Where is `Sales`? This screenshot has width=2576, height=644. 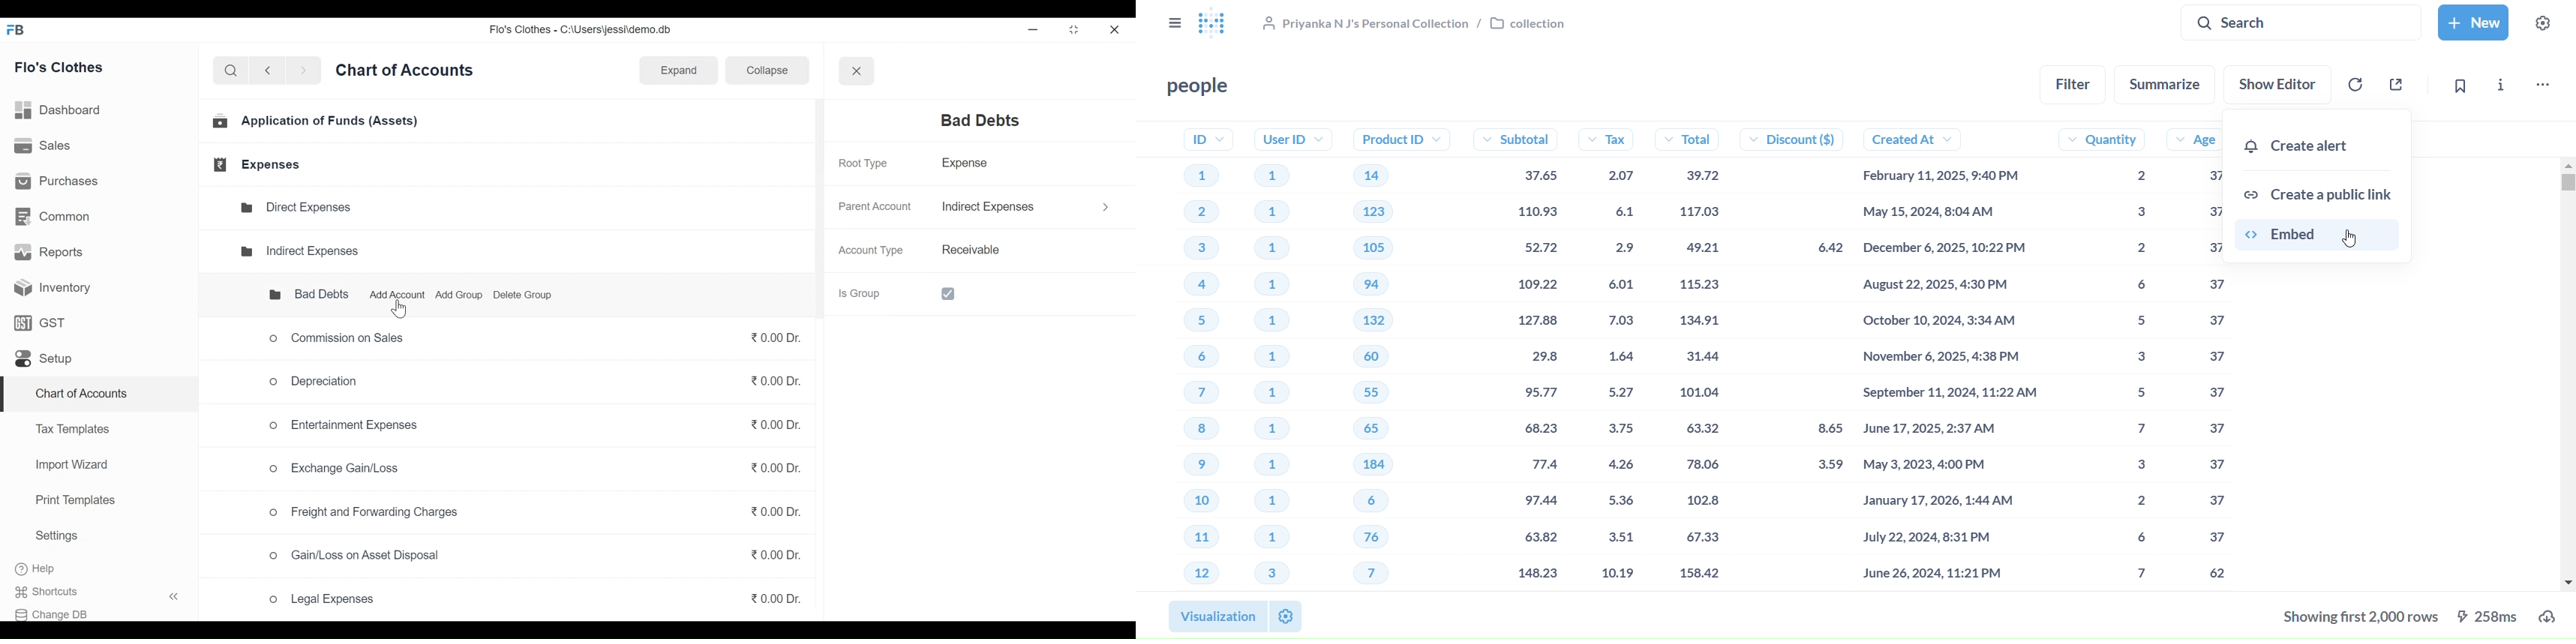
Sales is located at coordinates (44, 147).